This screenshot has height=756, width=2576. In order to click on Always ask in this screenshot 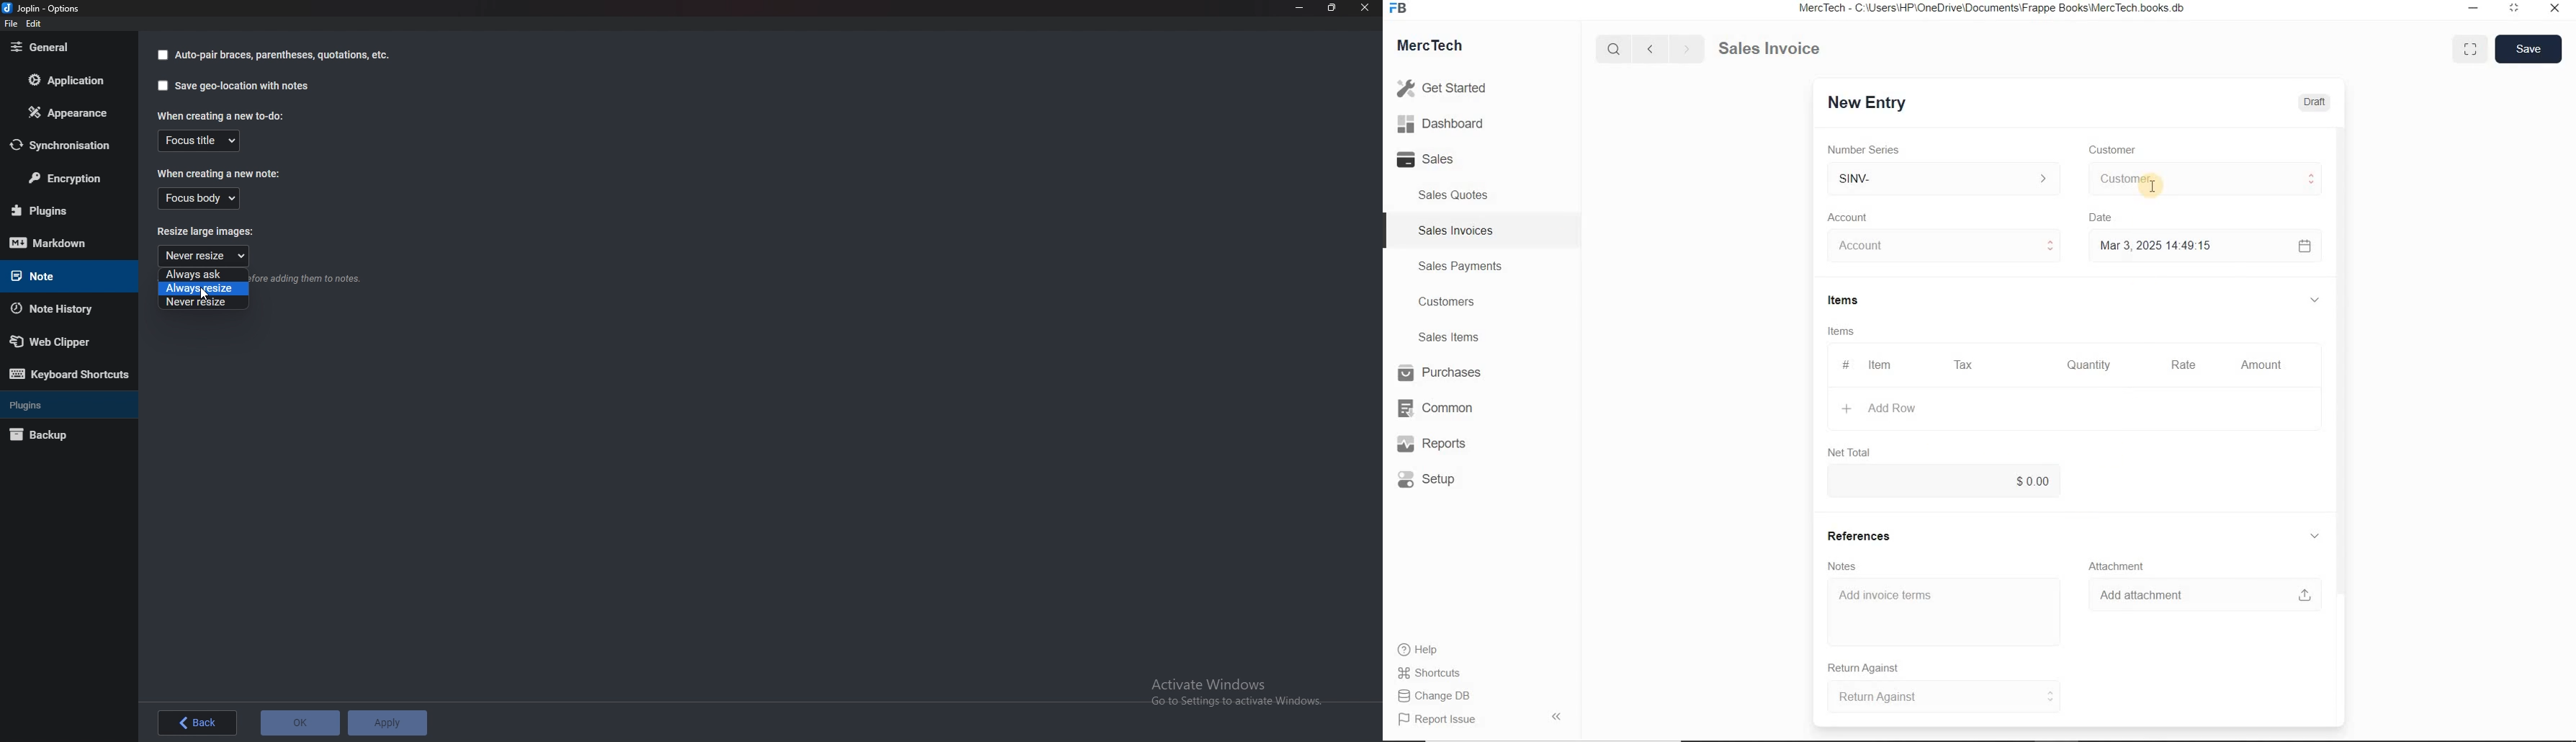, I will do `click(200, 274)`.